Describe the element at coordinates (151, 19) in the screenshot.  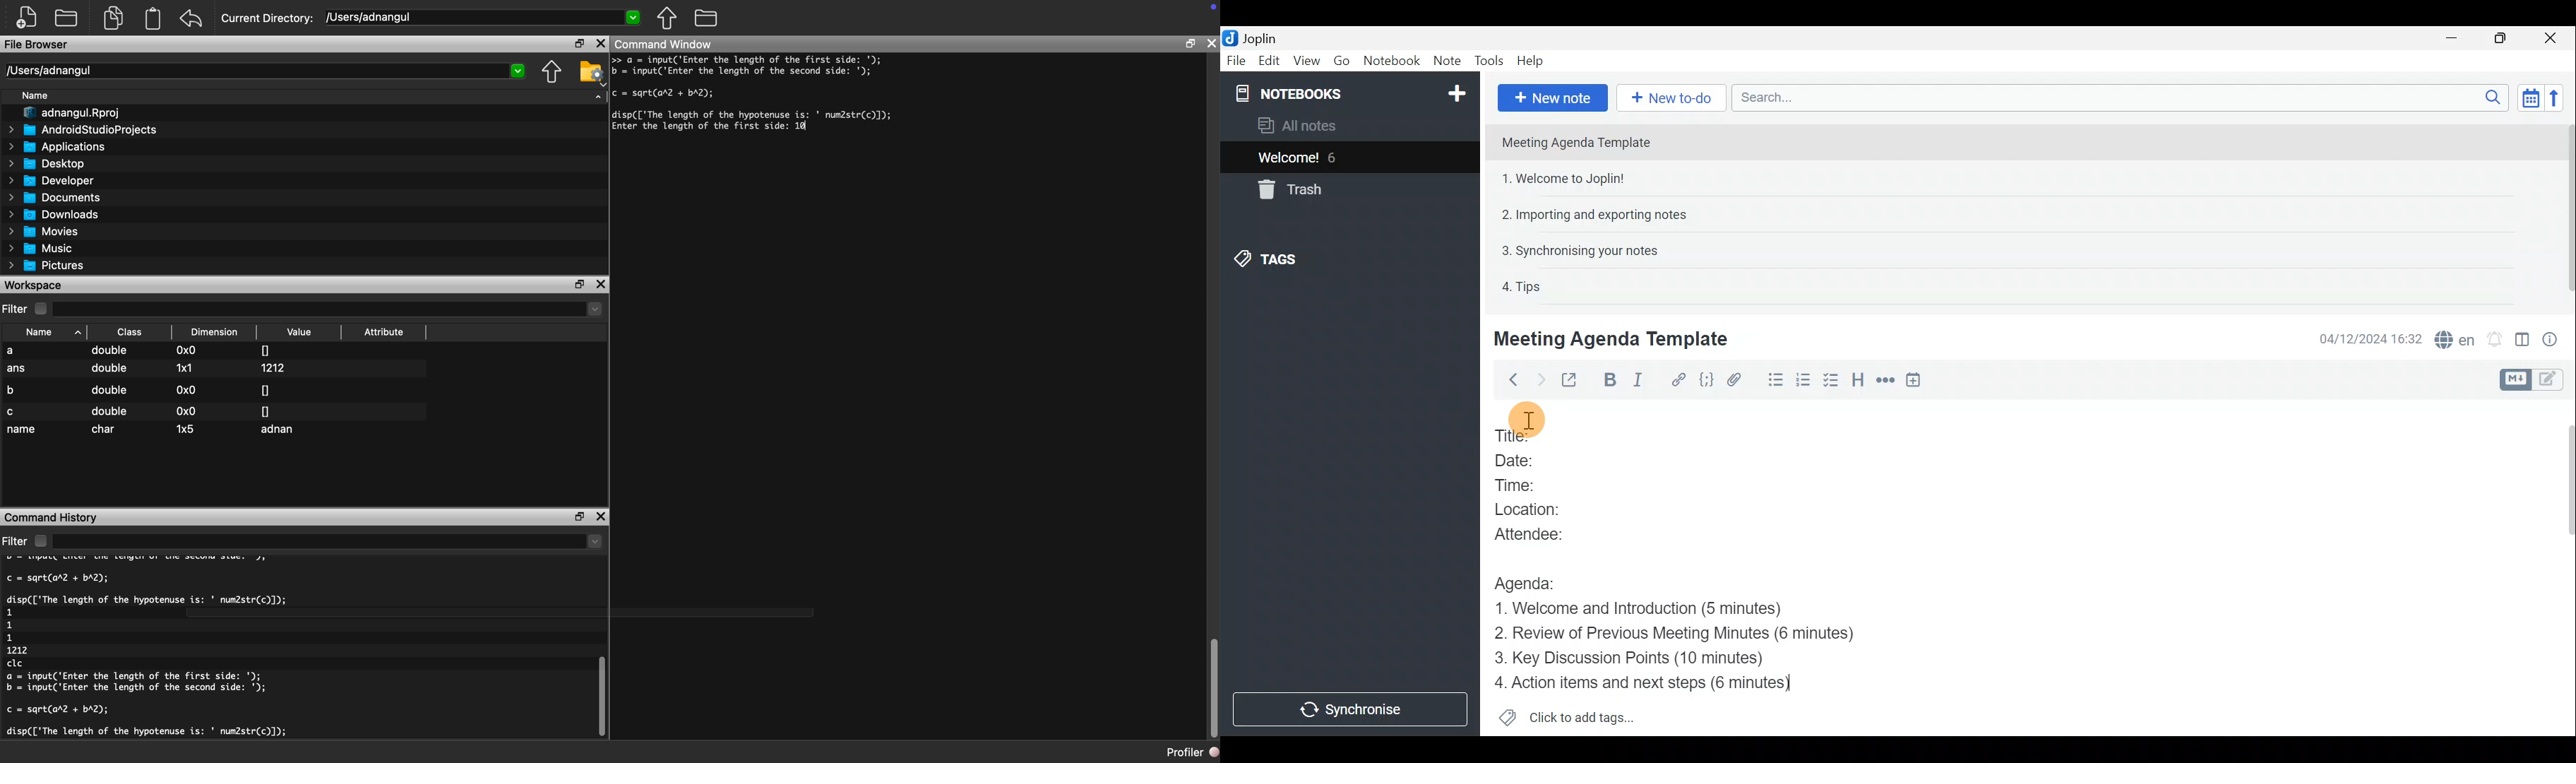
I see `document clipboard` at that location.